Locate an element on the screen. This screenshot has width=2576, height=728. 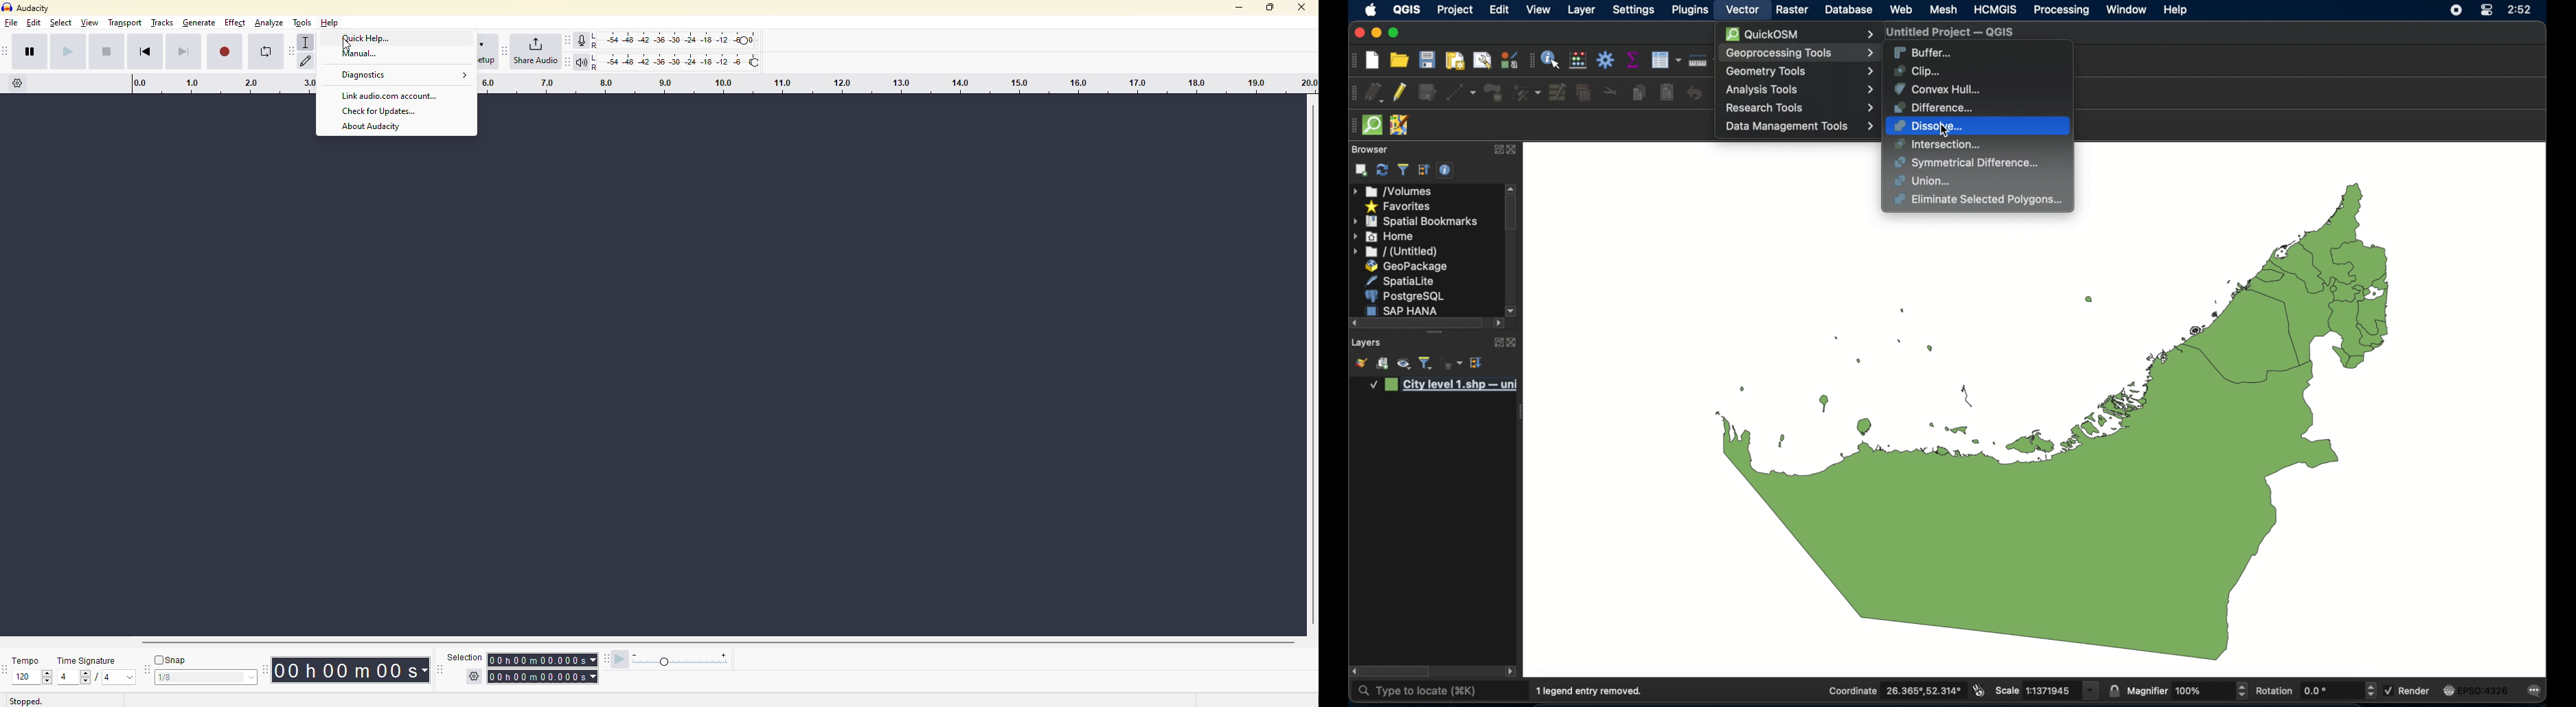
setting is located at coordinates (470, 672).